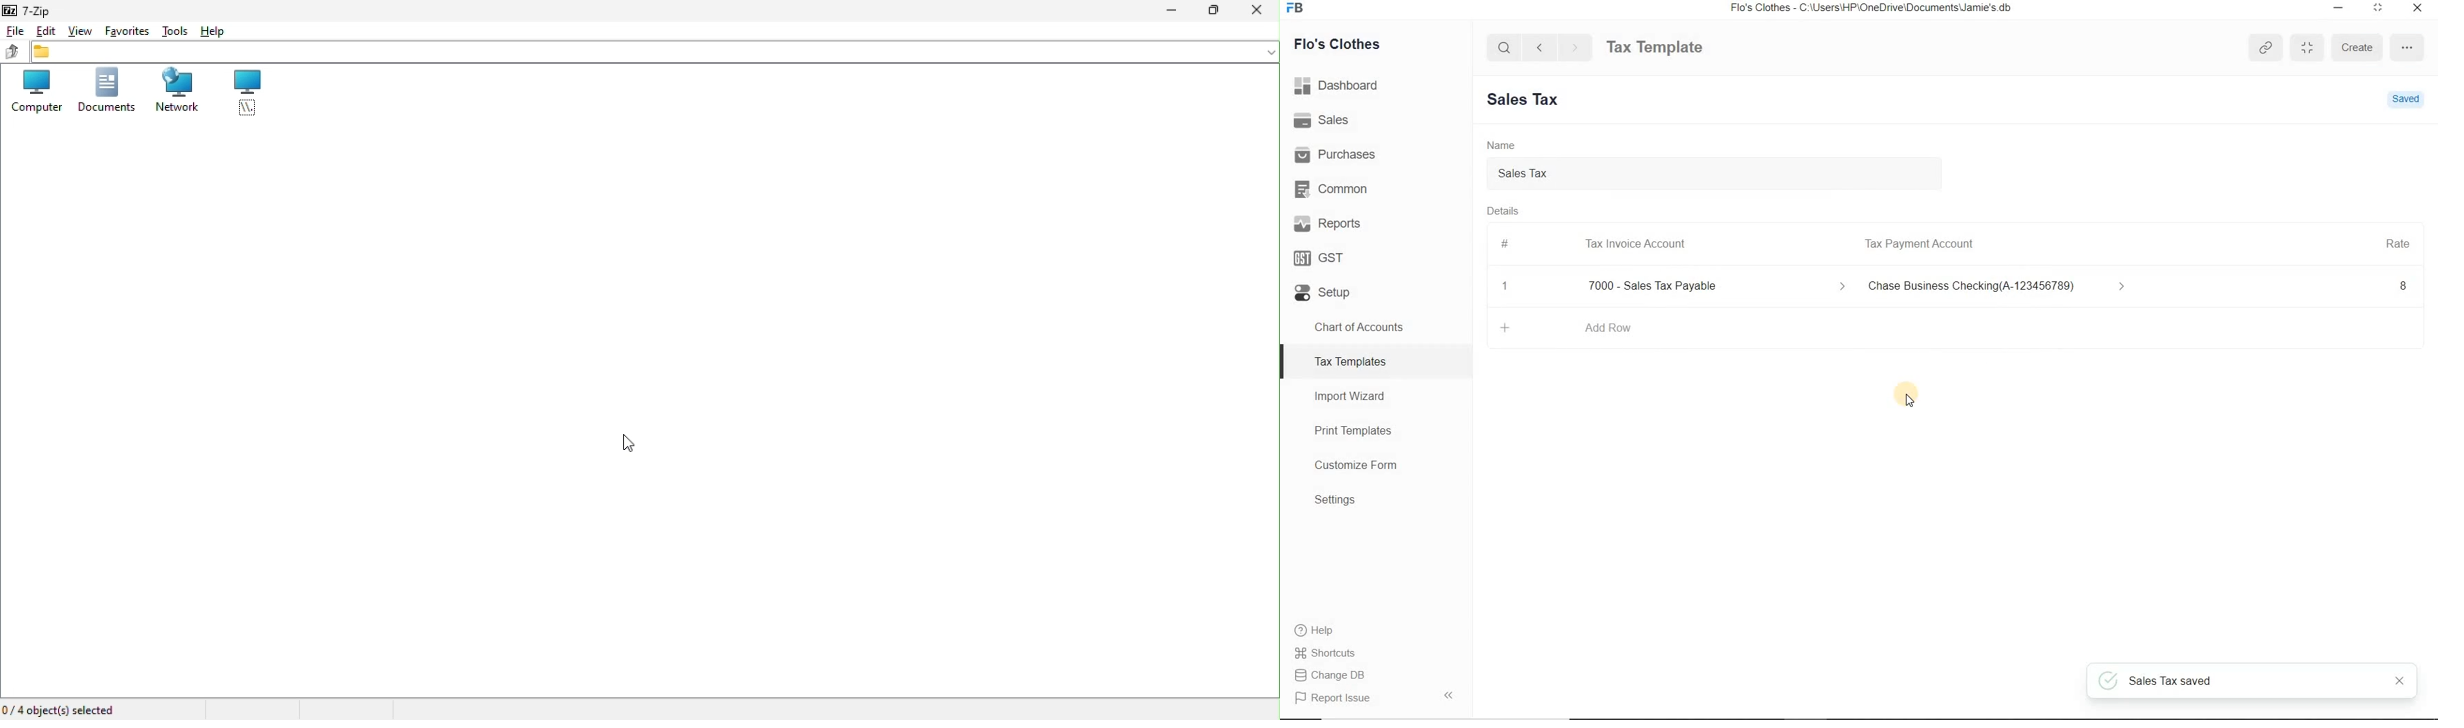 Image resolution: width=2464 pixels, height=728 pixels. Describe the element at coordinates (1376, 697) in the screenshot. I see `Report Issue` at that location.